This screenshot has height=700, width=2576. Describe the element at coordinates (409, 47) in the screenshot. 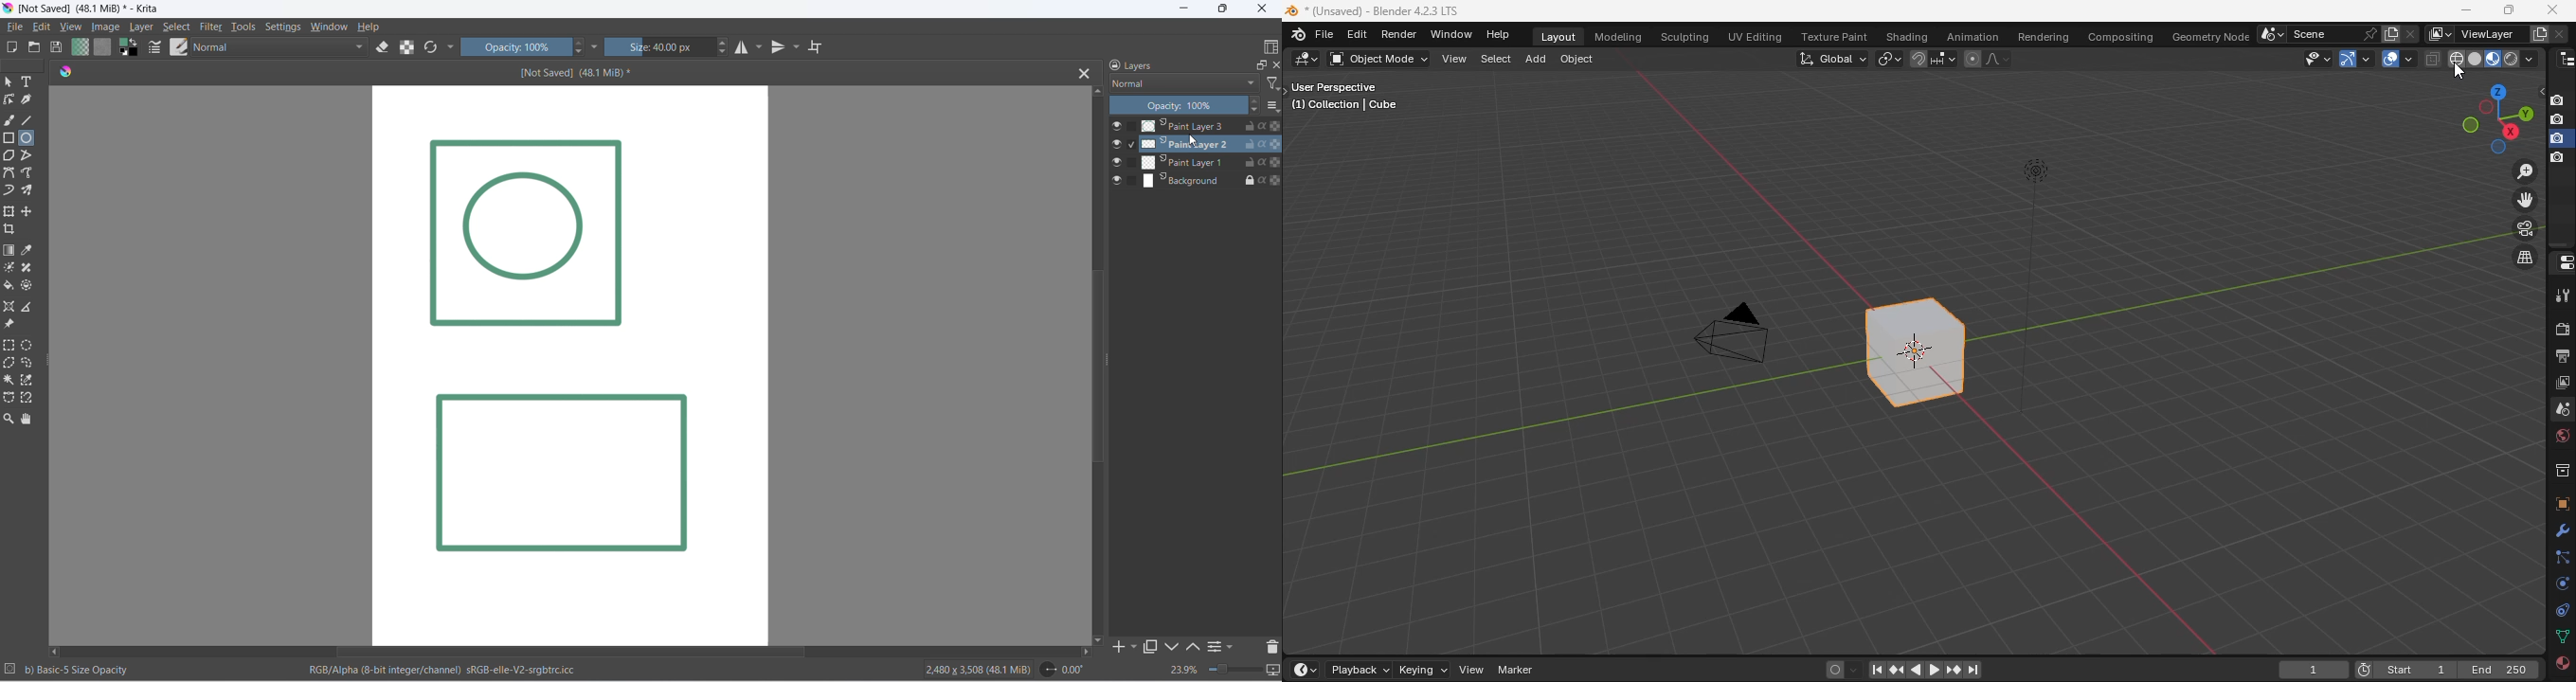

I see `preserve alpha` at that location.